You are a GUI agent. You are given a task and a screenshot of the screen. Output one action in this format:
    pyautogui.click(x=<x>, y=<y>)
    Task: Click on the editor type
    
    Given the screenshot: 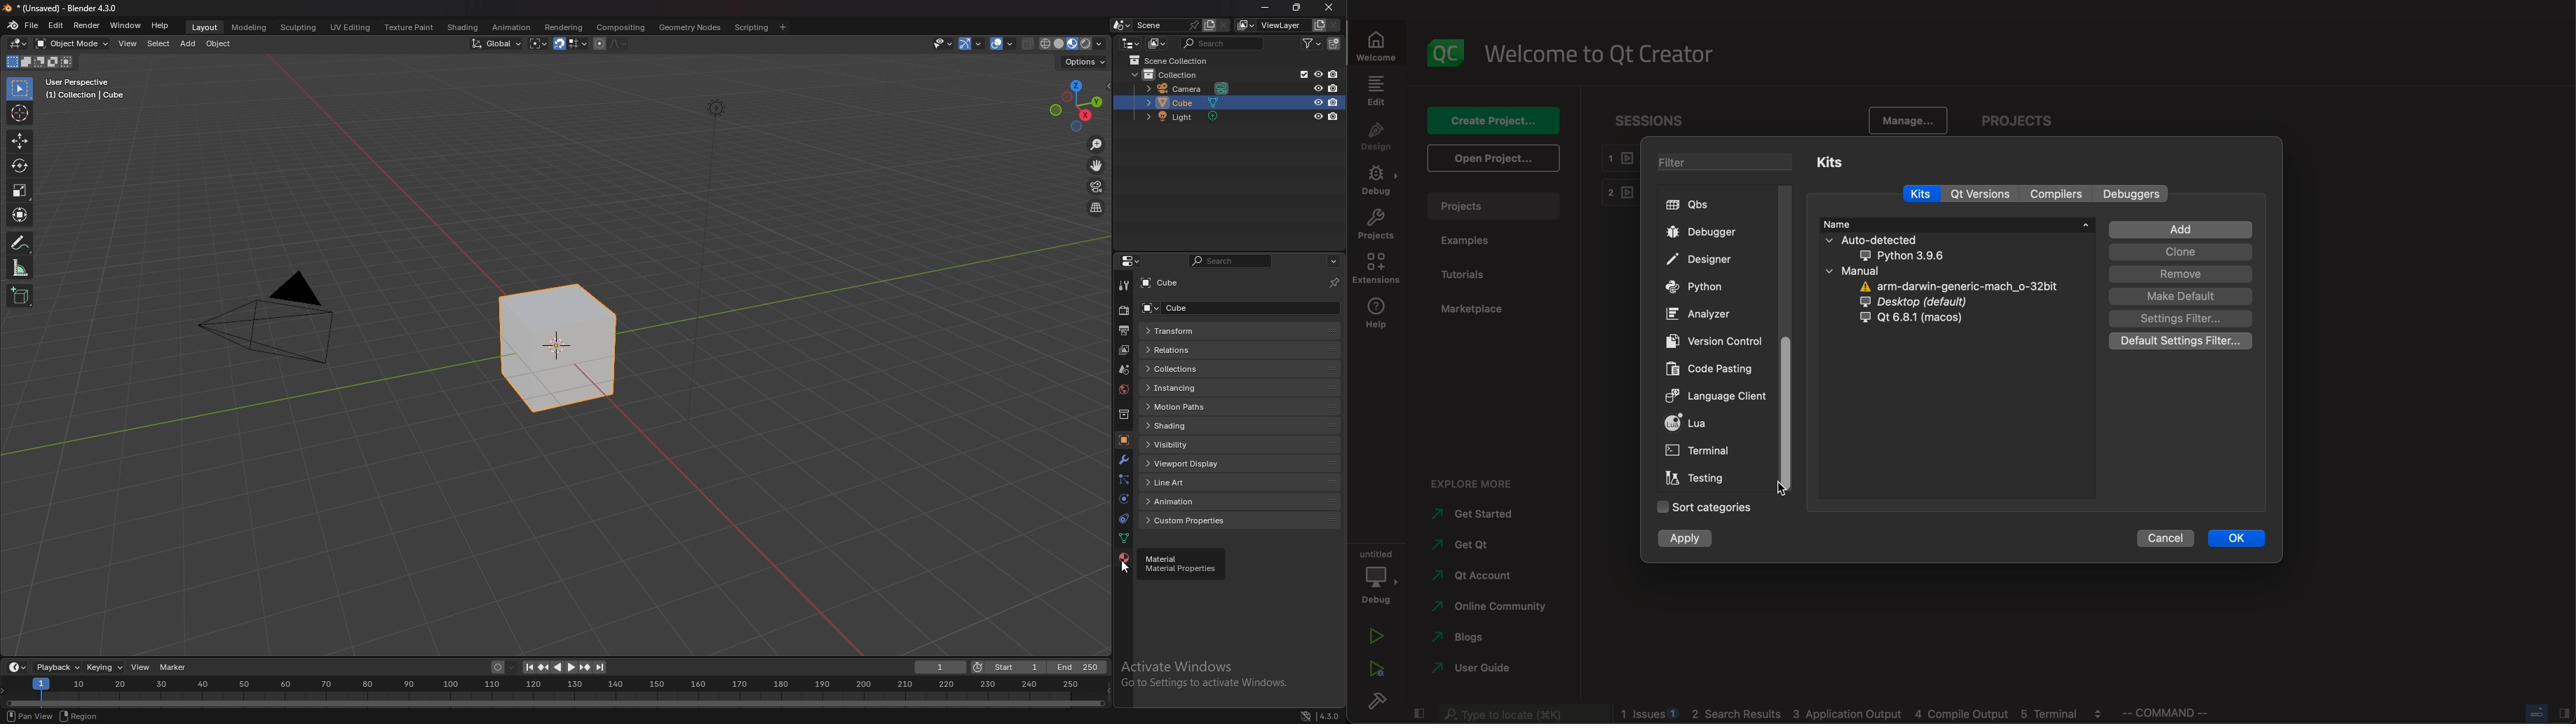 What is the action you would take?
    pyautogui.click(x=1130, y=261)
    